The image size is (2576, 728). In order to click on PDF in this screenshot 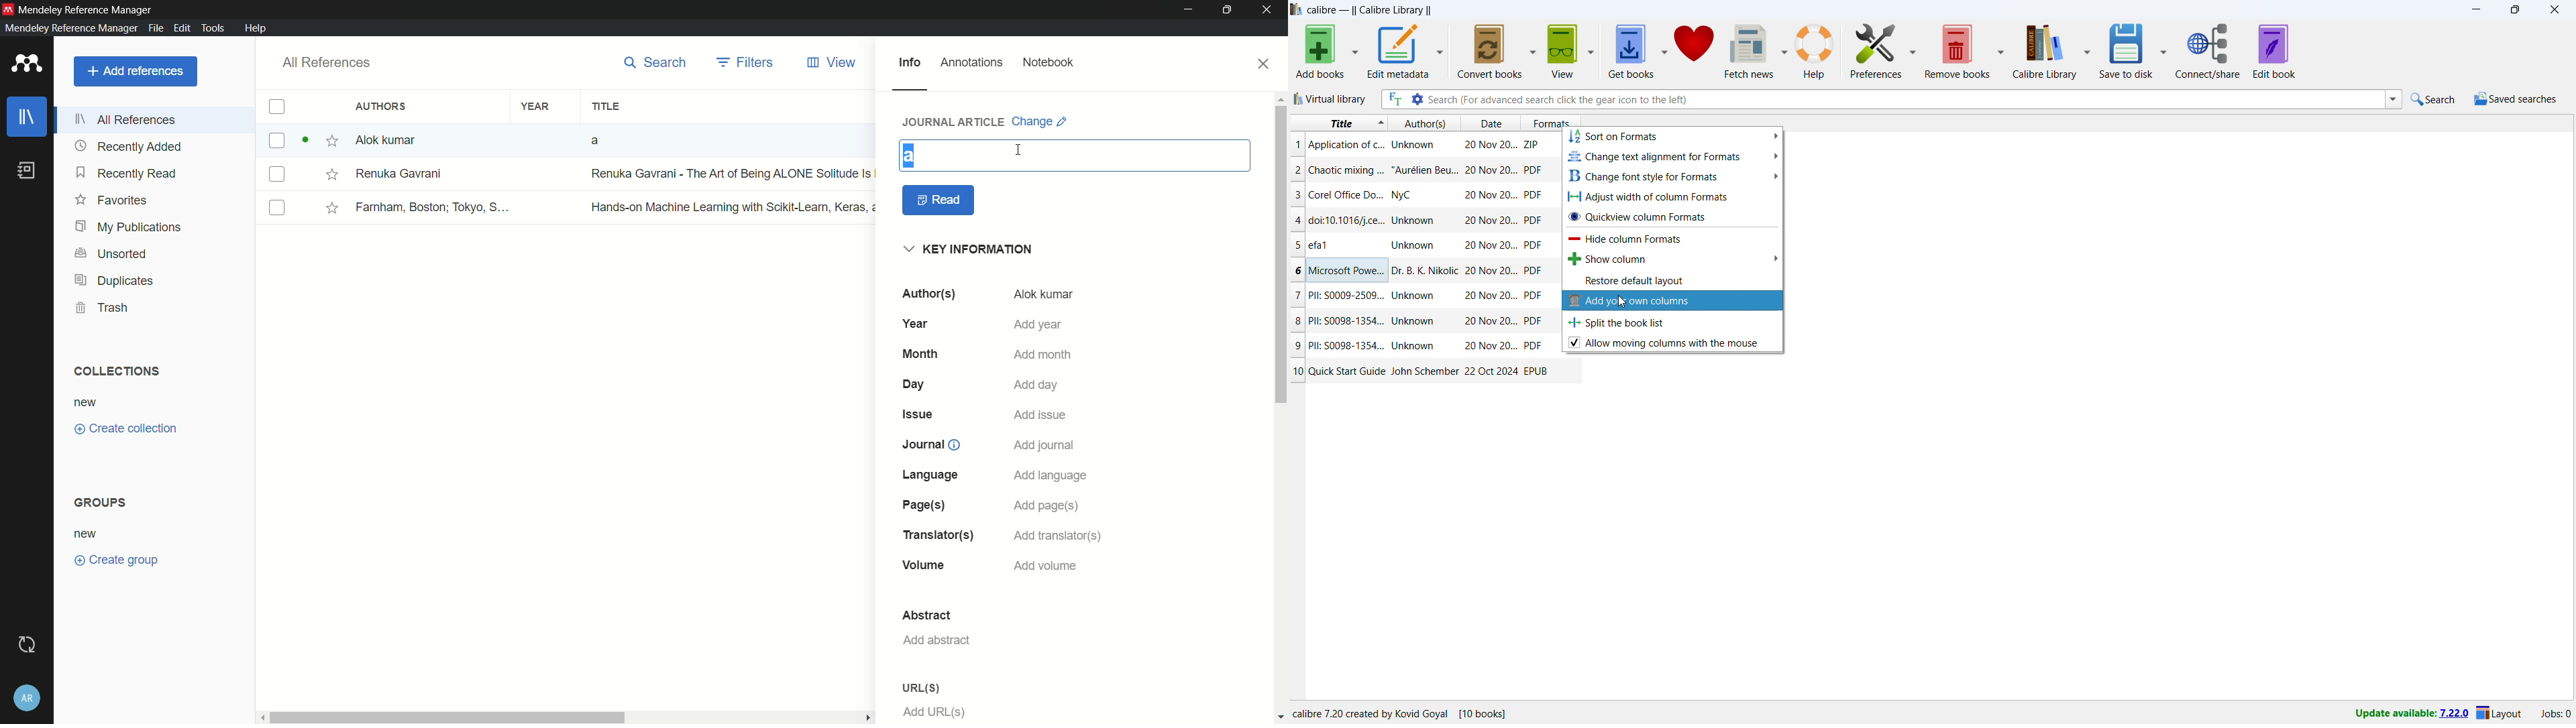, I will do `click(1536, 347)`.